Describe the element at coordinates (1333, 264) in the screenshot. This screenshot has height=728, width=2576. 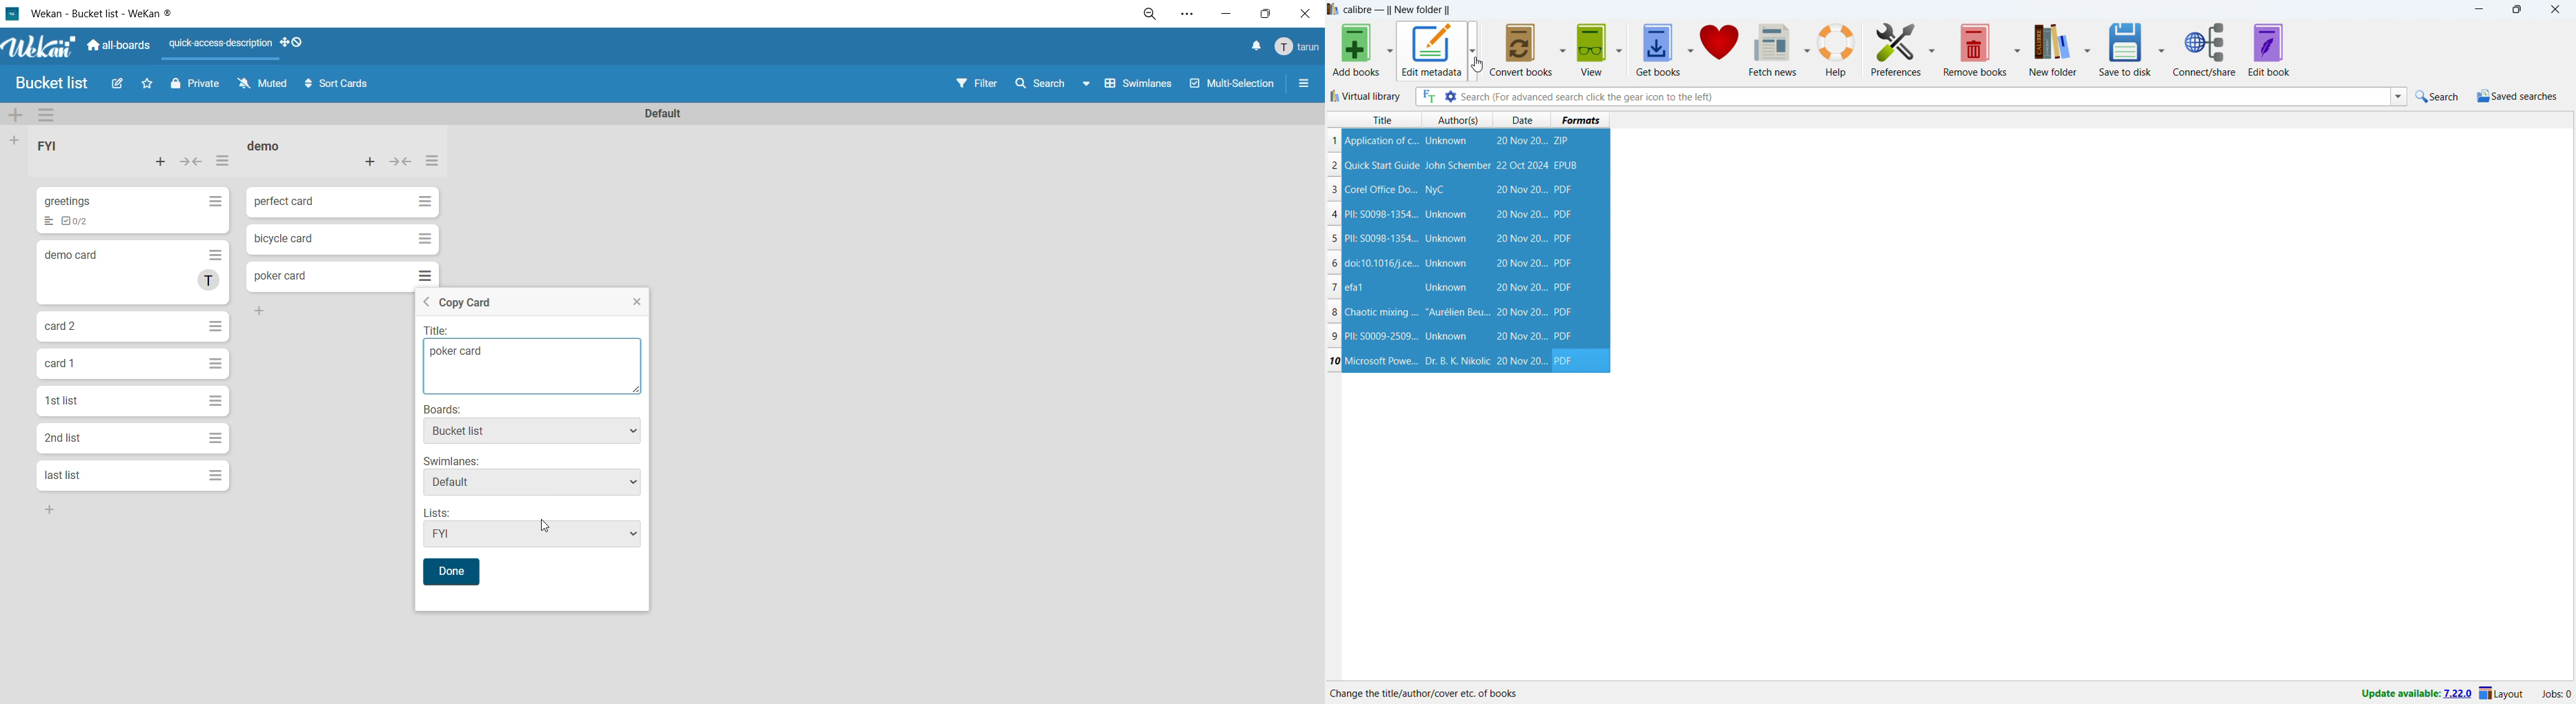
I see `6` at that location.